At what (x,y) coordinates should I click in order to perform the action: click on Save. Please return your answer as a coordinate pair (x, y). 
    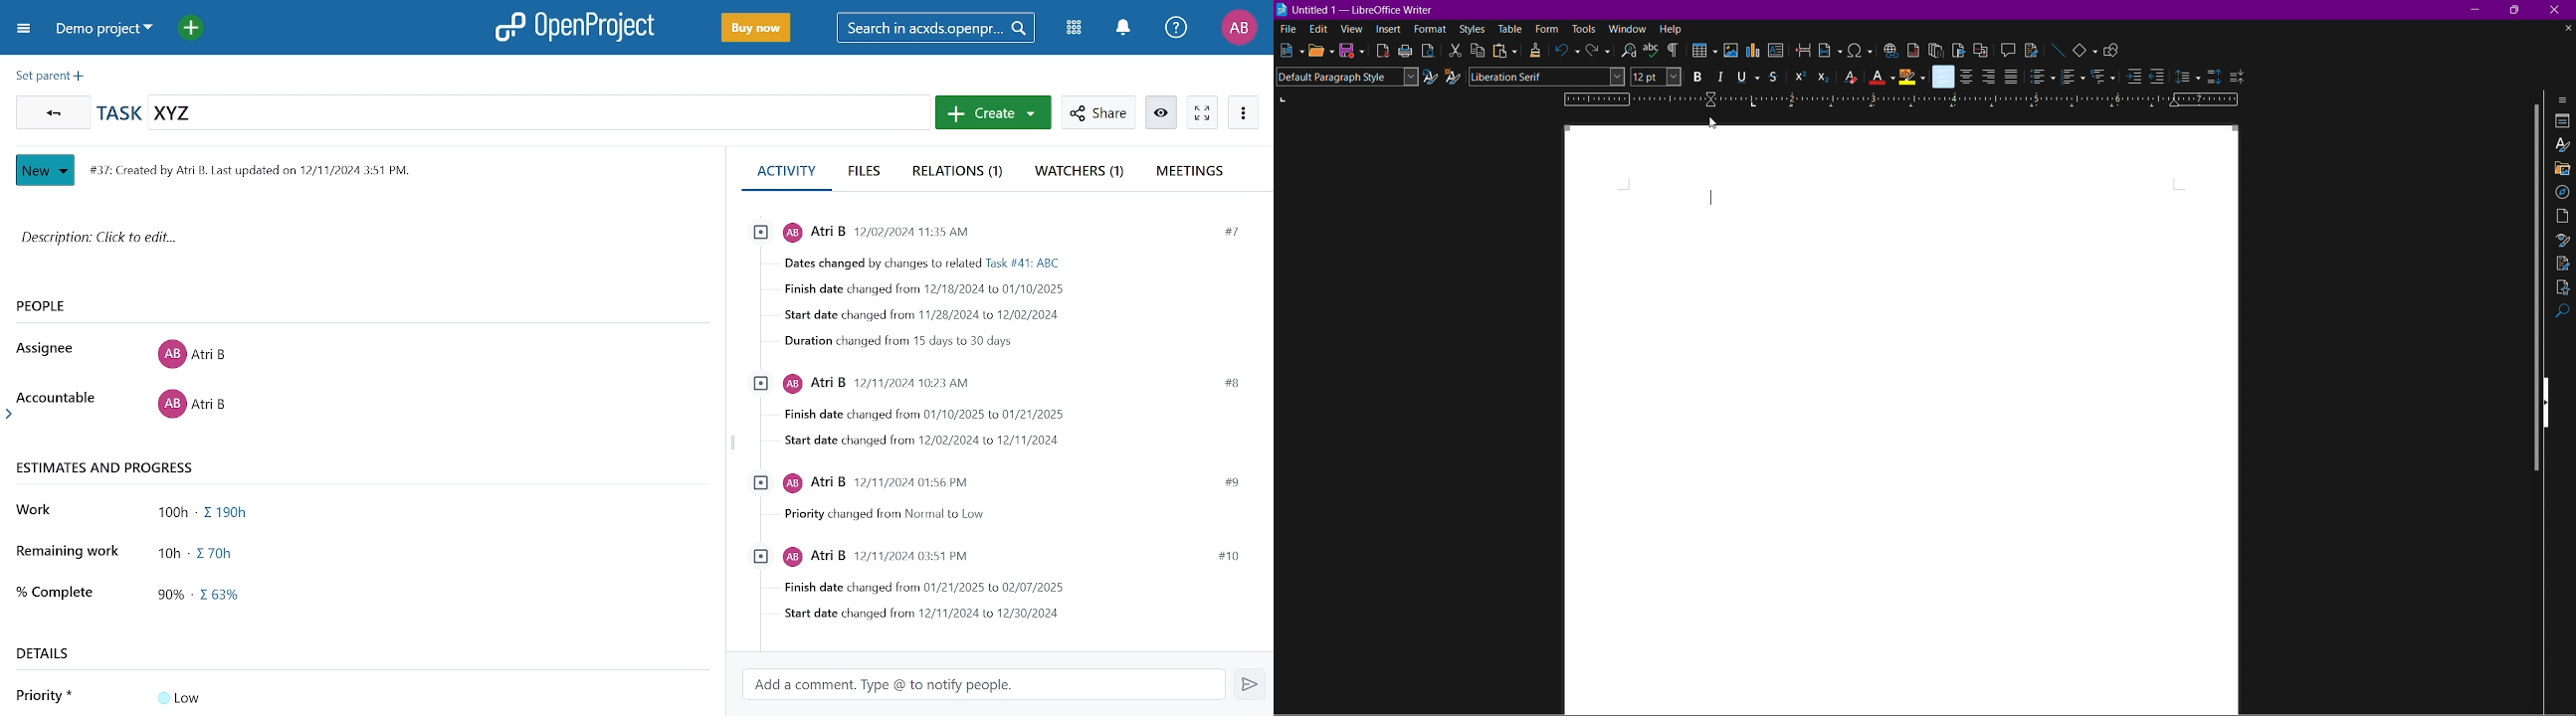
    Looking at the image, I should click on (1352, 52).